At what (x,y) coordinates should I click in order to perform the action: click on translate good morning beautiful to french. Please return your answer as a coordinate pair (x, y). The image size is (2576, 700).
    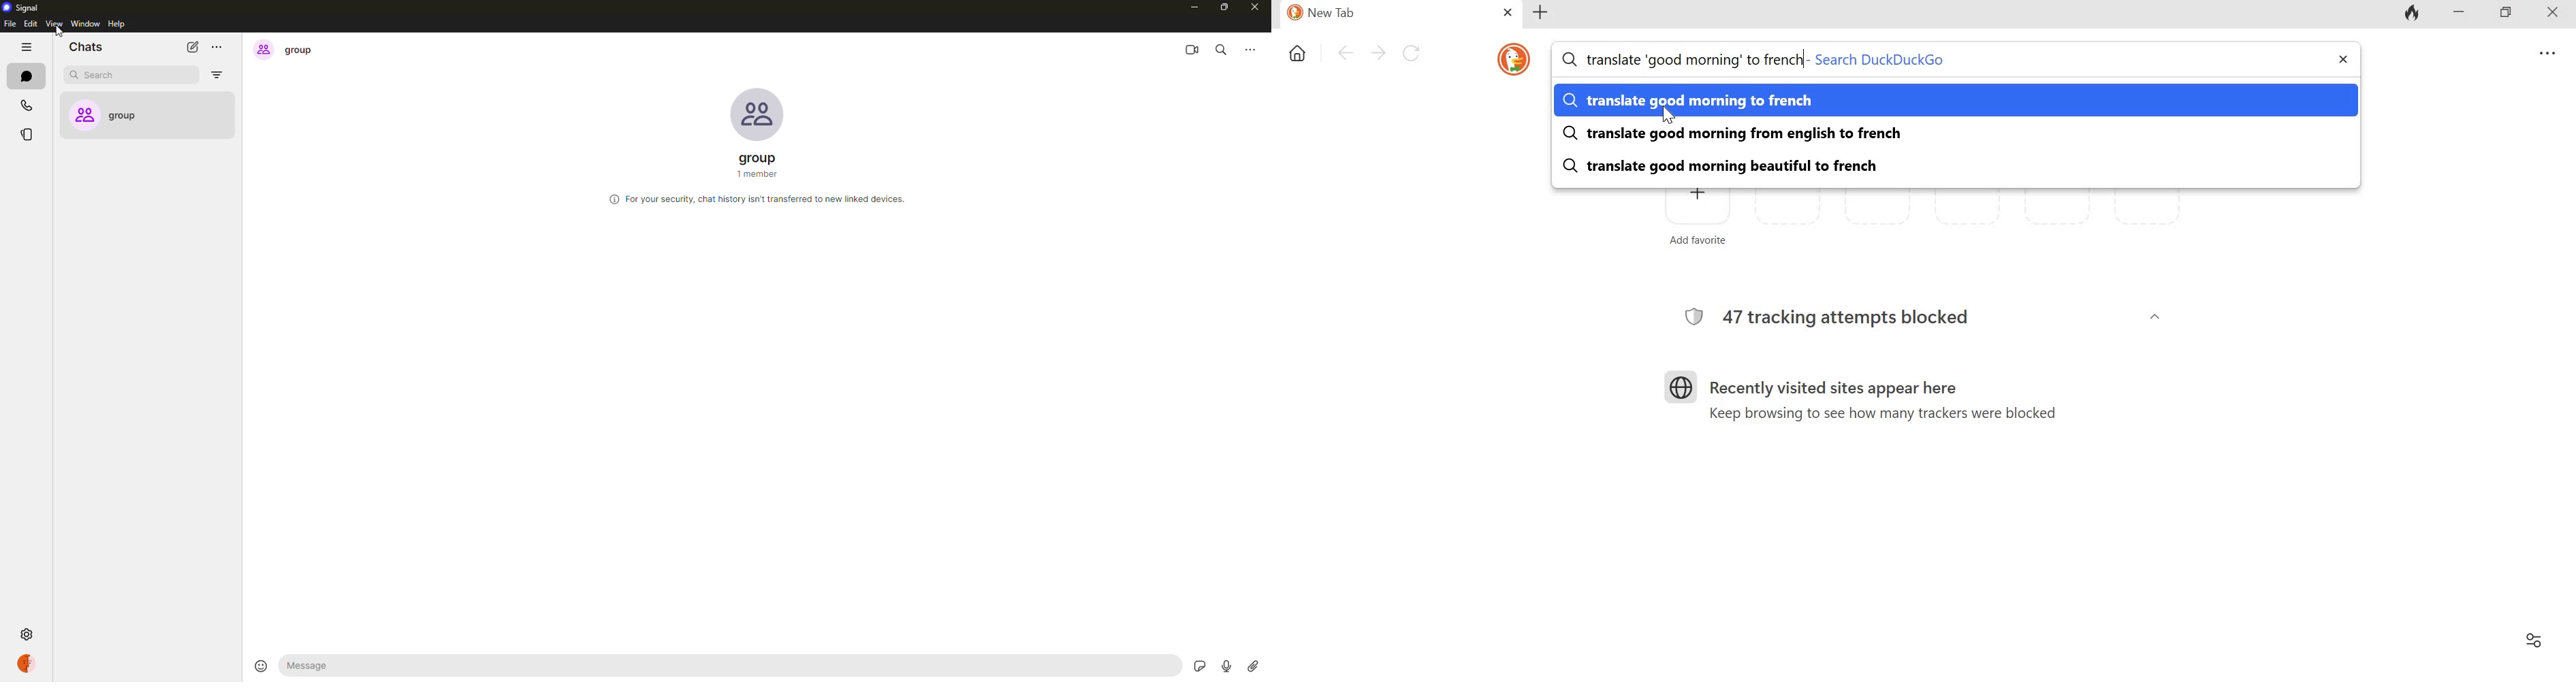
    Looking at the image, I should click on (1741, 163).